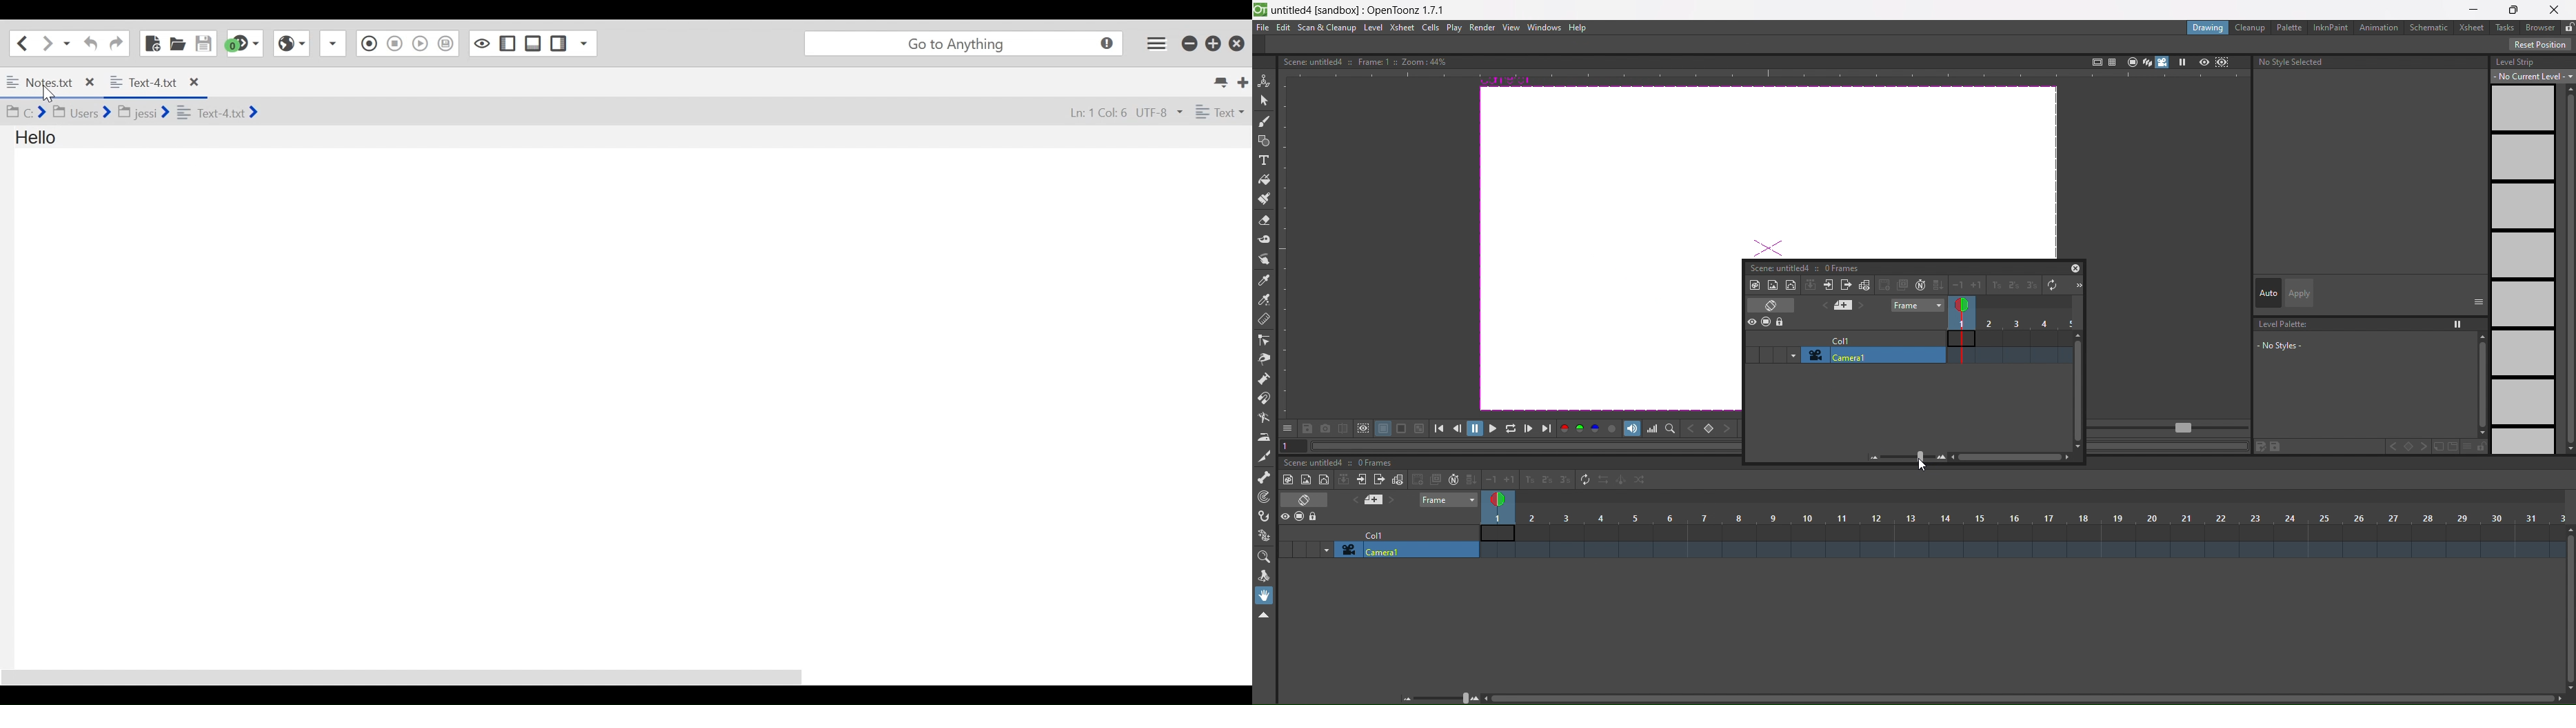 Image resolution: width=2576 pixels, height=728 pixels. What do you see at coordinates (1354, 429) in the screenshot?
I see `icon` at bounding box center [1354, 429].